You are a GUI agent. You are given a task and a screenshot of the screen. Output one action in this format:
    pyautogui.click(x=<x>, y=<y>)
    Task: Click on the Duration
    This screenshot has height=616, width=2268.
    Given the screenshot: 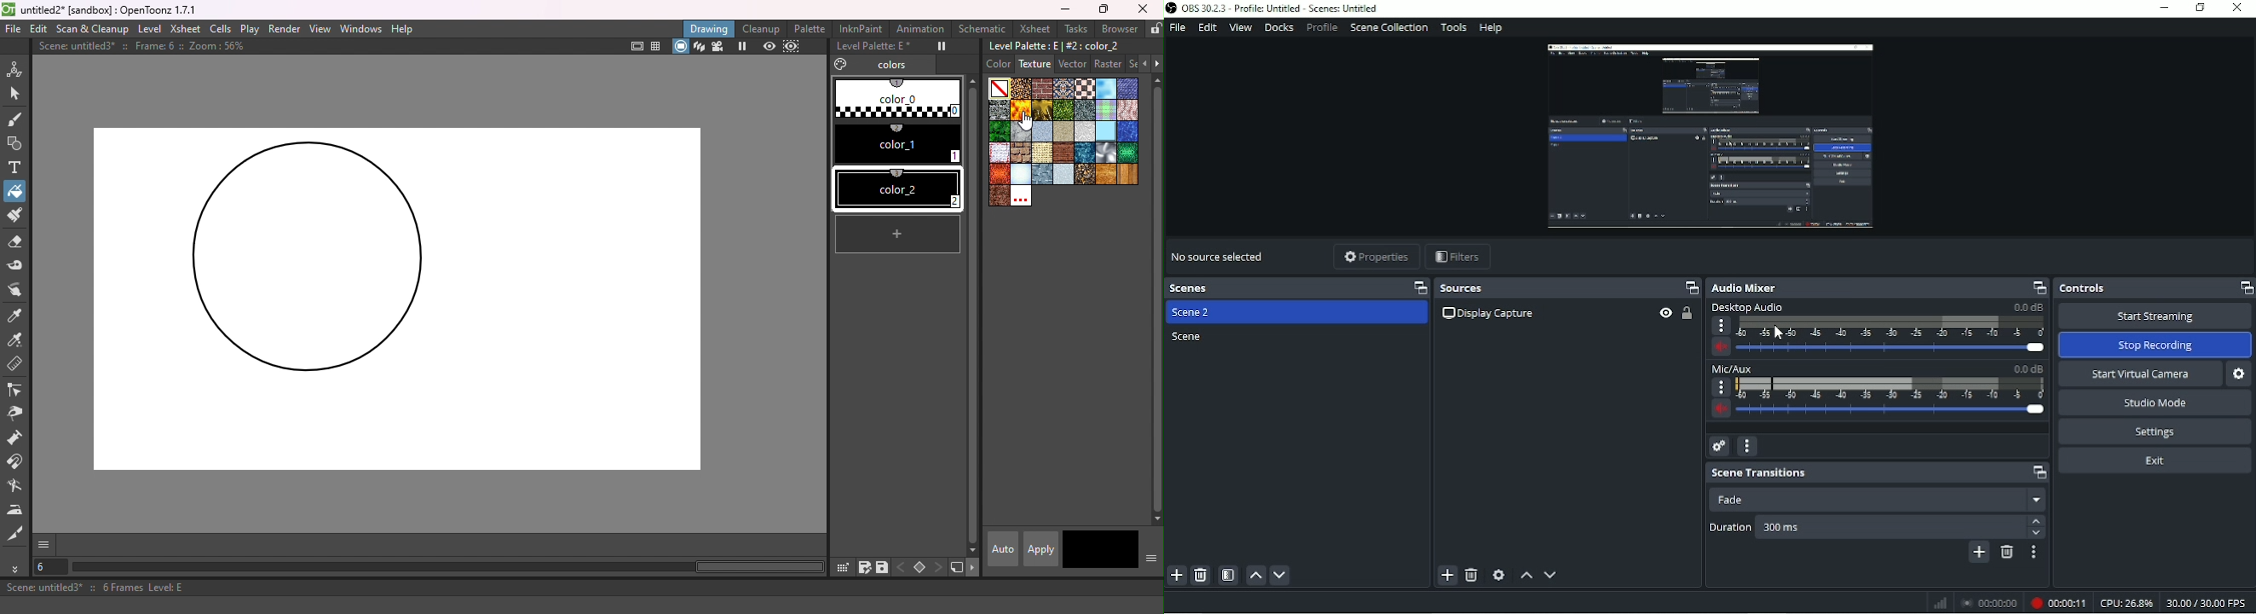 What is the action you would take?
    pyautogui.click(x=1876, y=526)
    